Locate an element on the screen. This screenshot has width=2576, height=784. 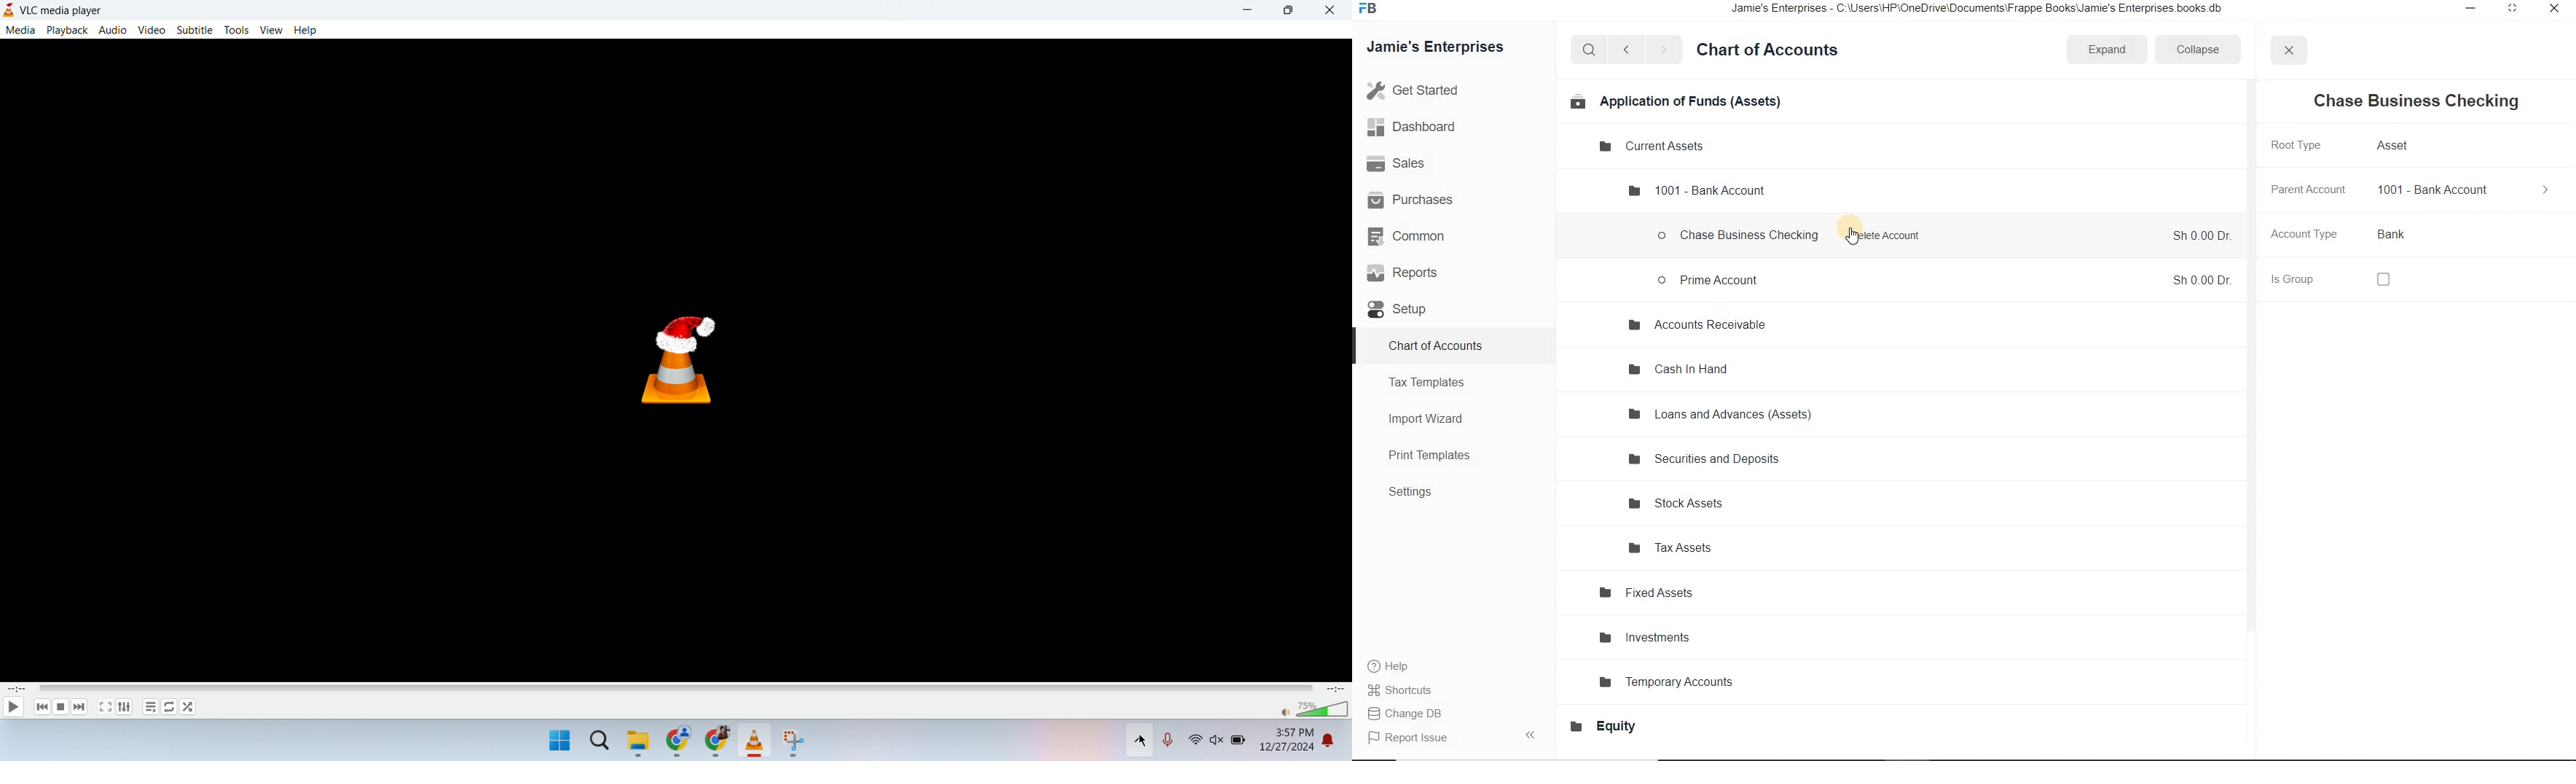
Application of Funds (Assets) is located at coordinates (1674, 101).